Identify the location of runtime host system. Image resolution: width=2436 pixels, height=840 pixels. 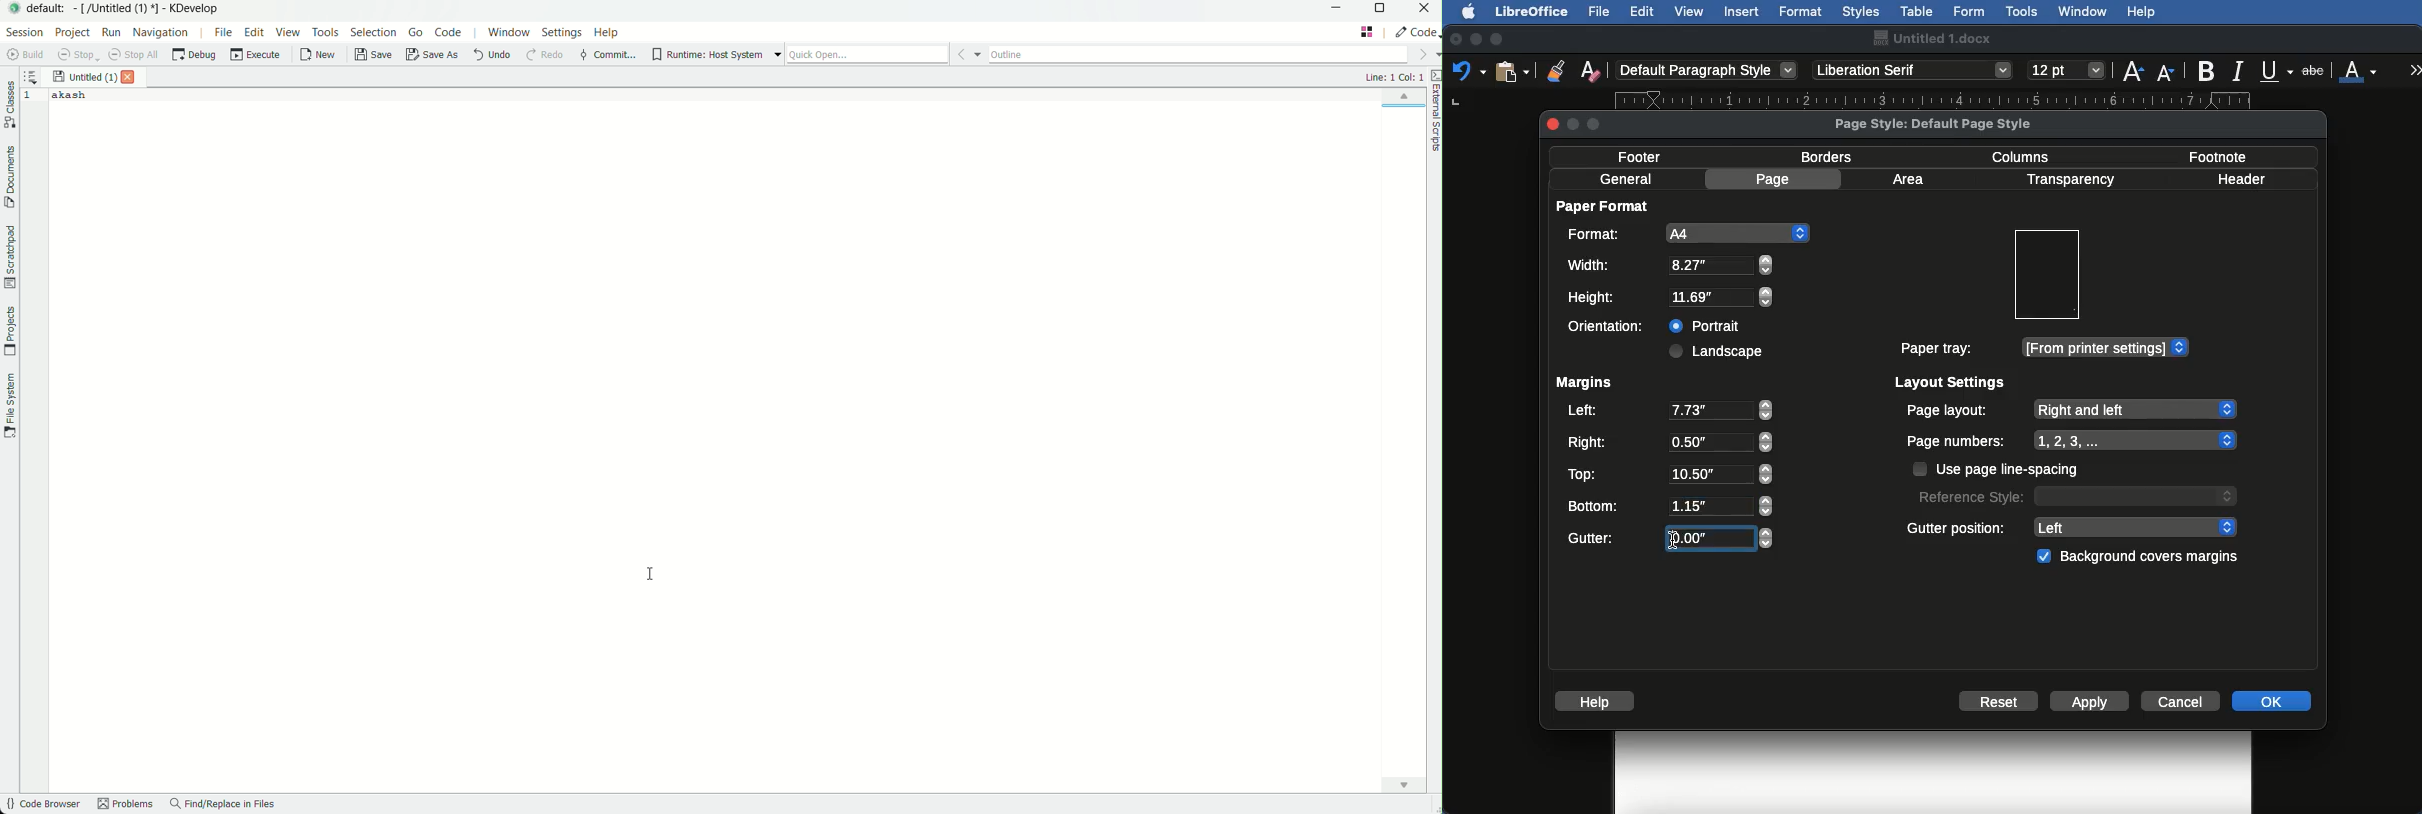
(708, 55).